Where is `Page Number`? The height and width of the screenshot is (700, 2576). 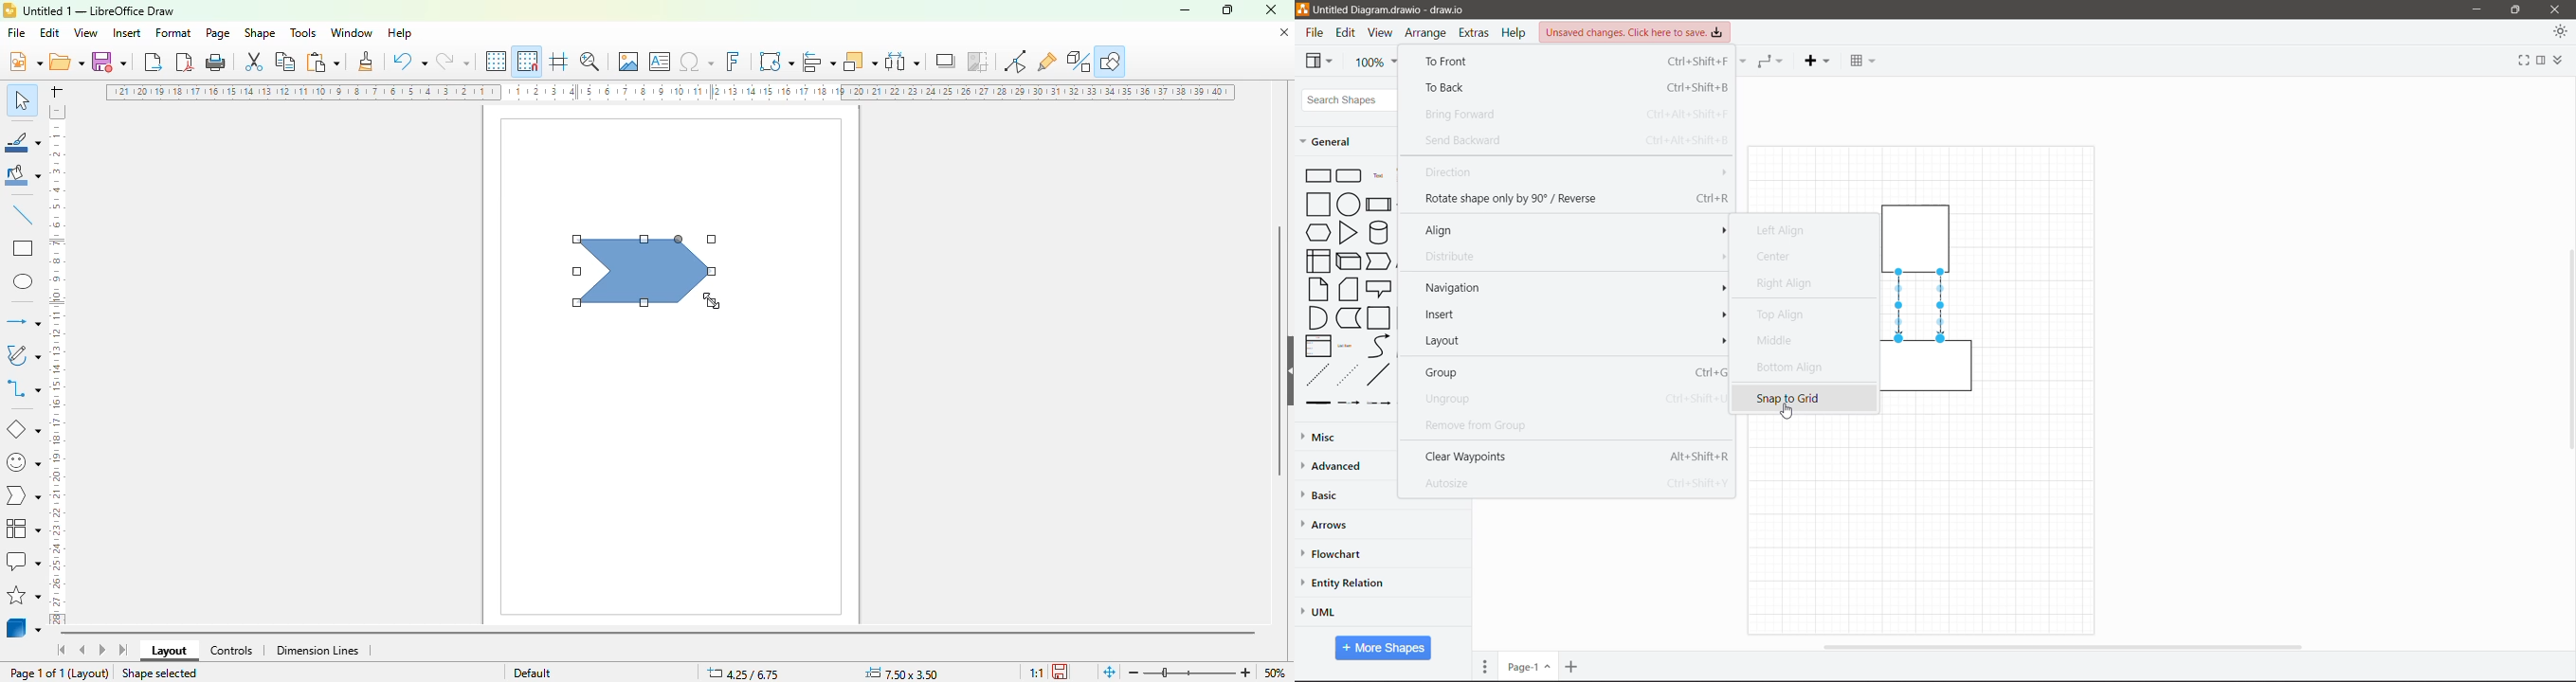 Page Number is located at coordinates (1528, 667).